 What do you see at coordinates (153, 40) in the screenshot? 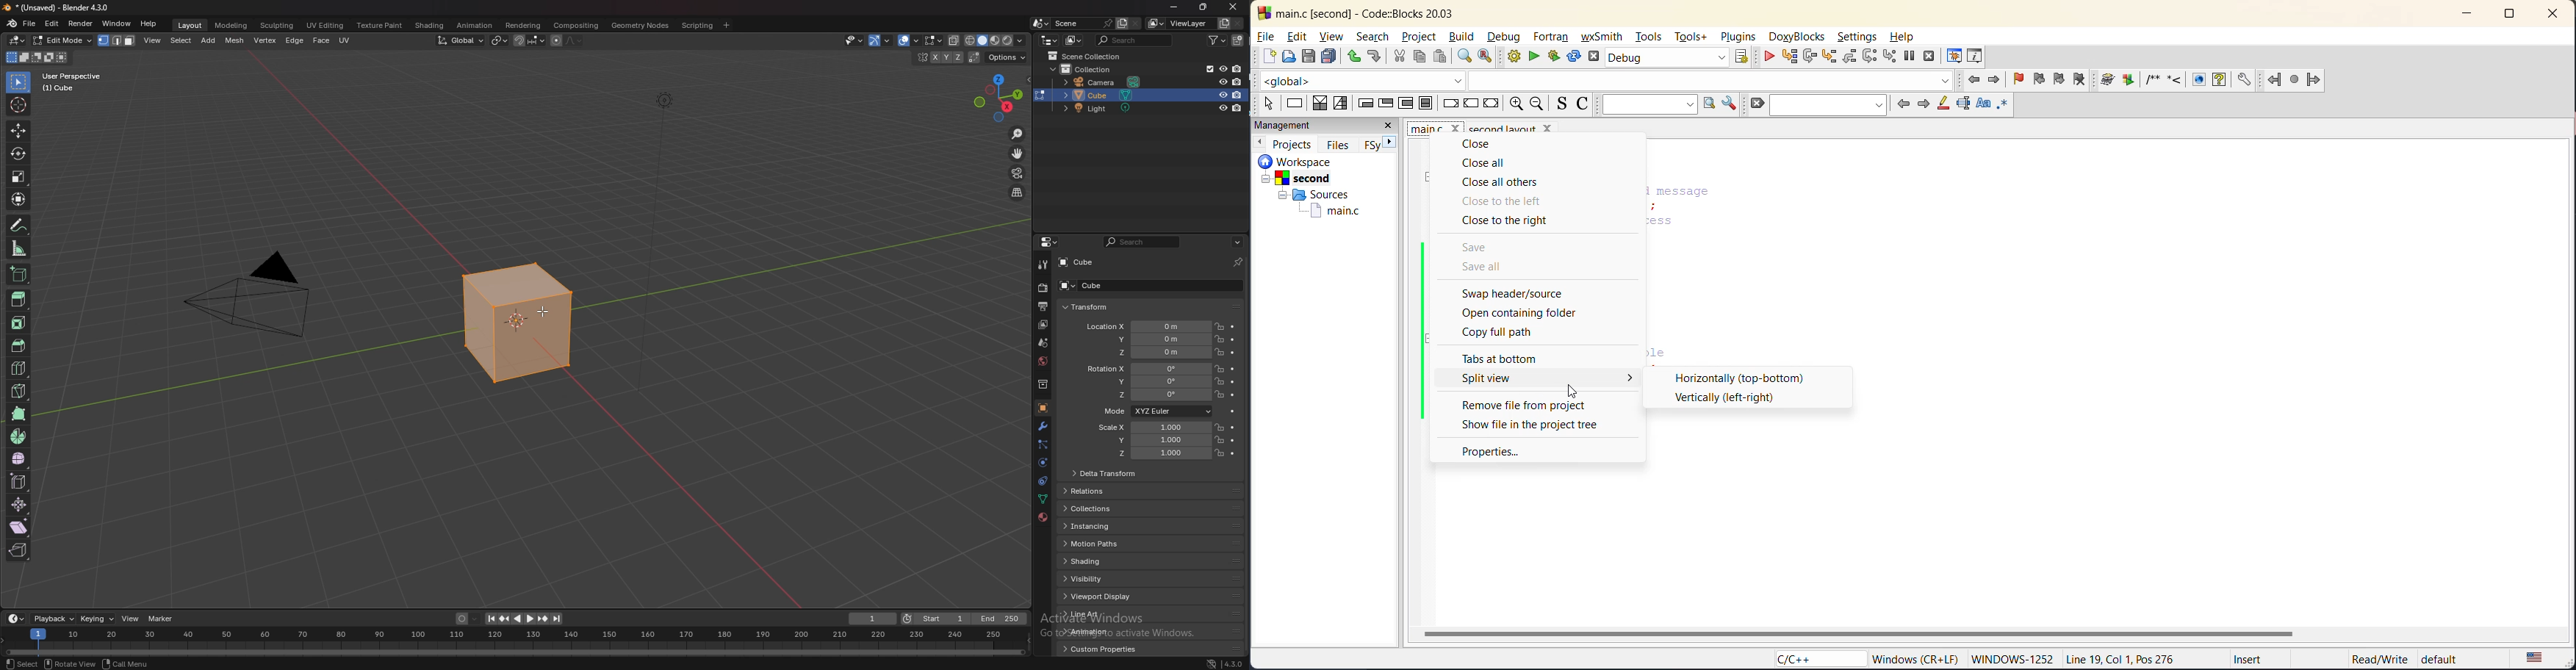
I see `view` at bounding box center [153, 40].